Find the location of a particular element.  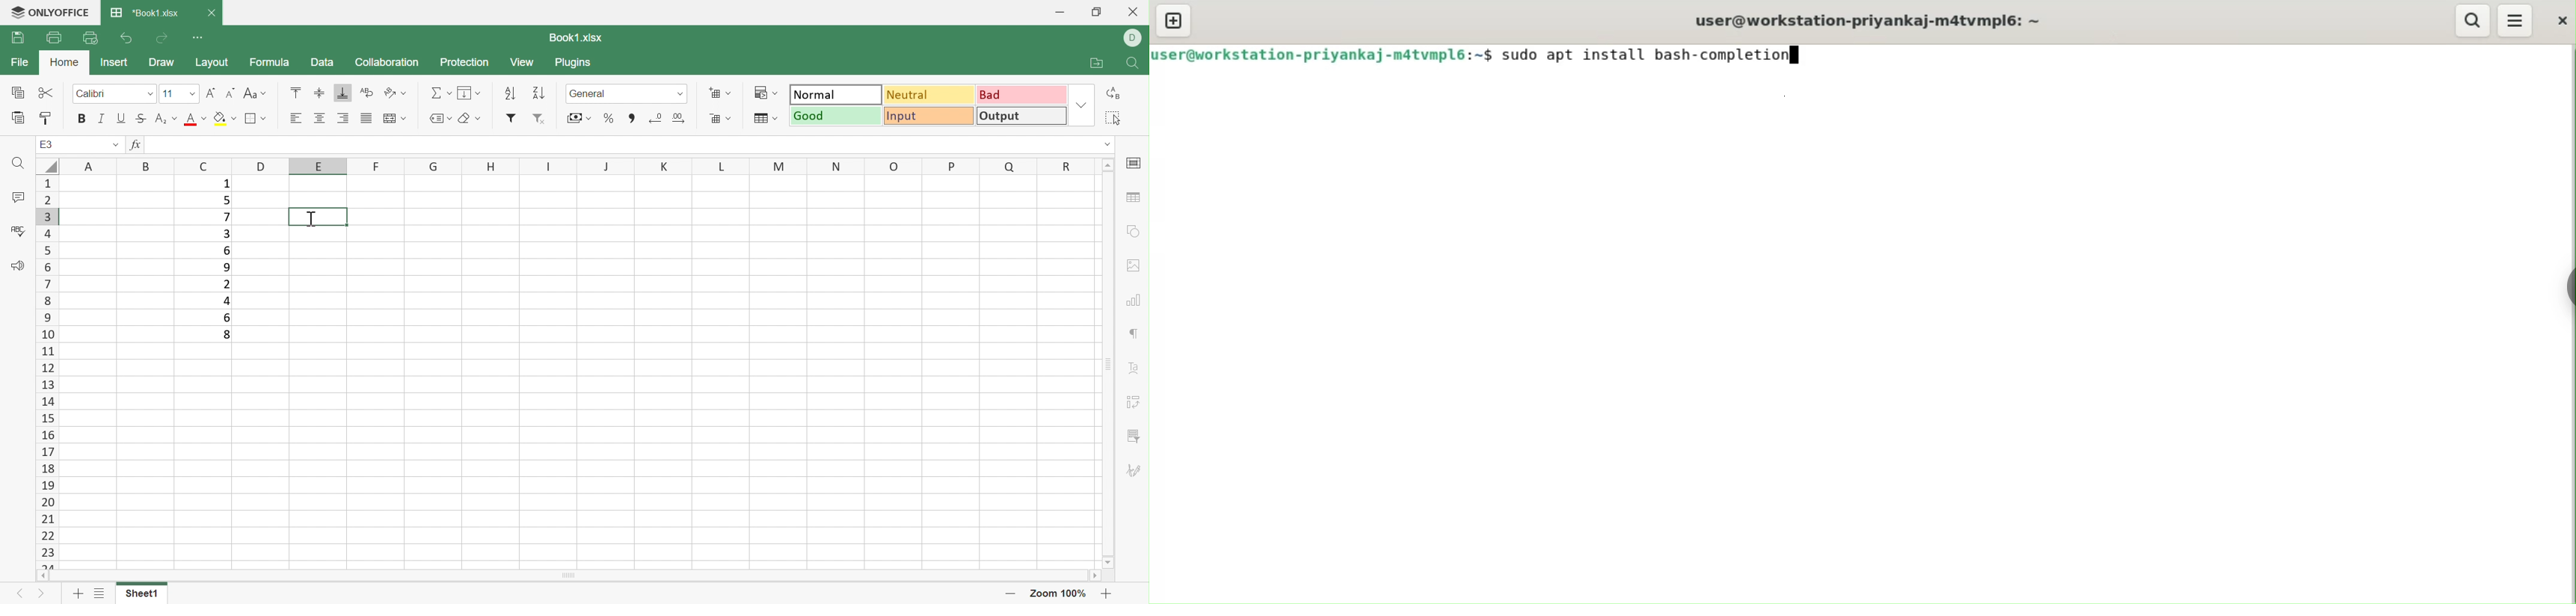

Align Center is located at coordinates (319, 118).